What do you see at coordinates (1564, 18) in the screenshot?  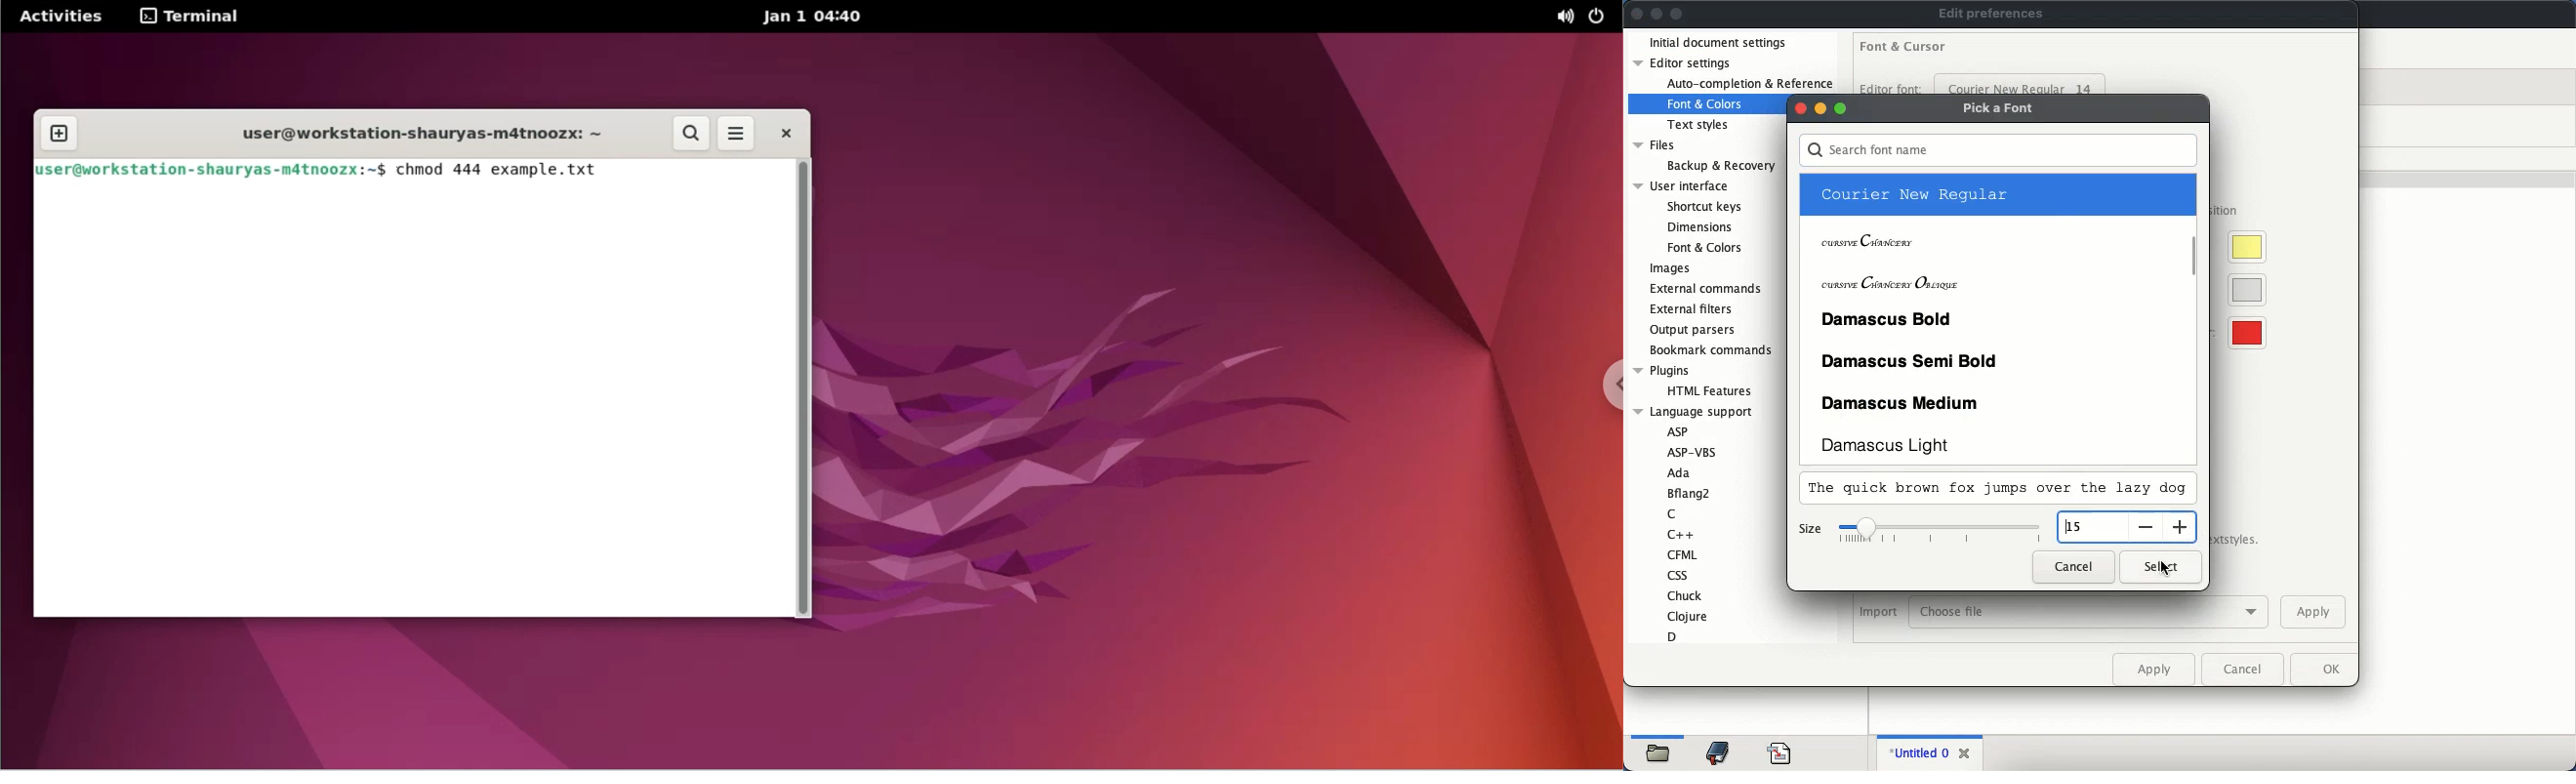 I see `sound options ` at bounding box center [1564, 18].